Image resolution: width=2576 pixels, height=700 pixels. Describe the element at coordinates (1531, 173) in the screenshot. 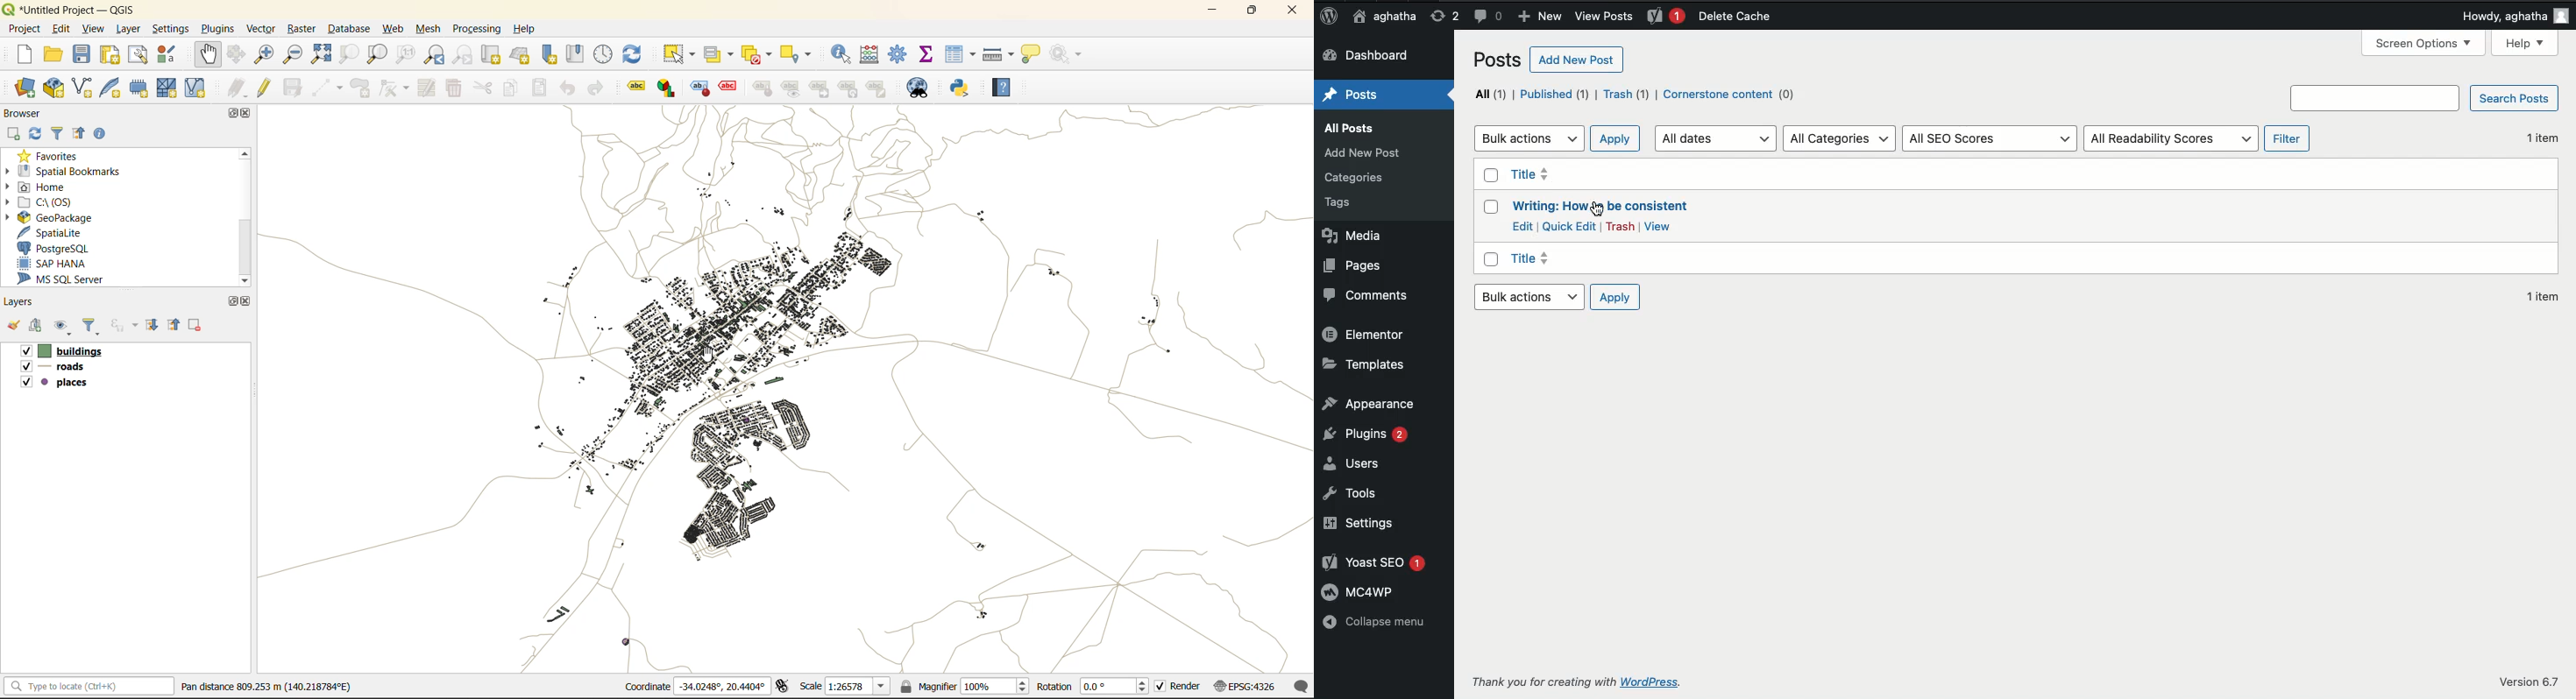

I see `Title` at that location.